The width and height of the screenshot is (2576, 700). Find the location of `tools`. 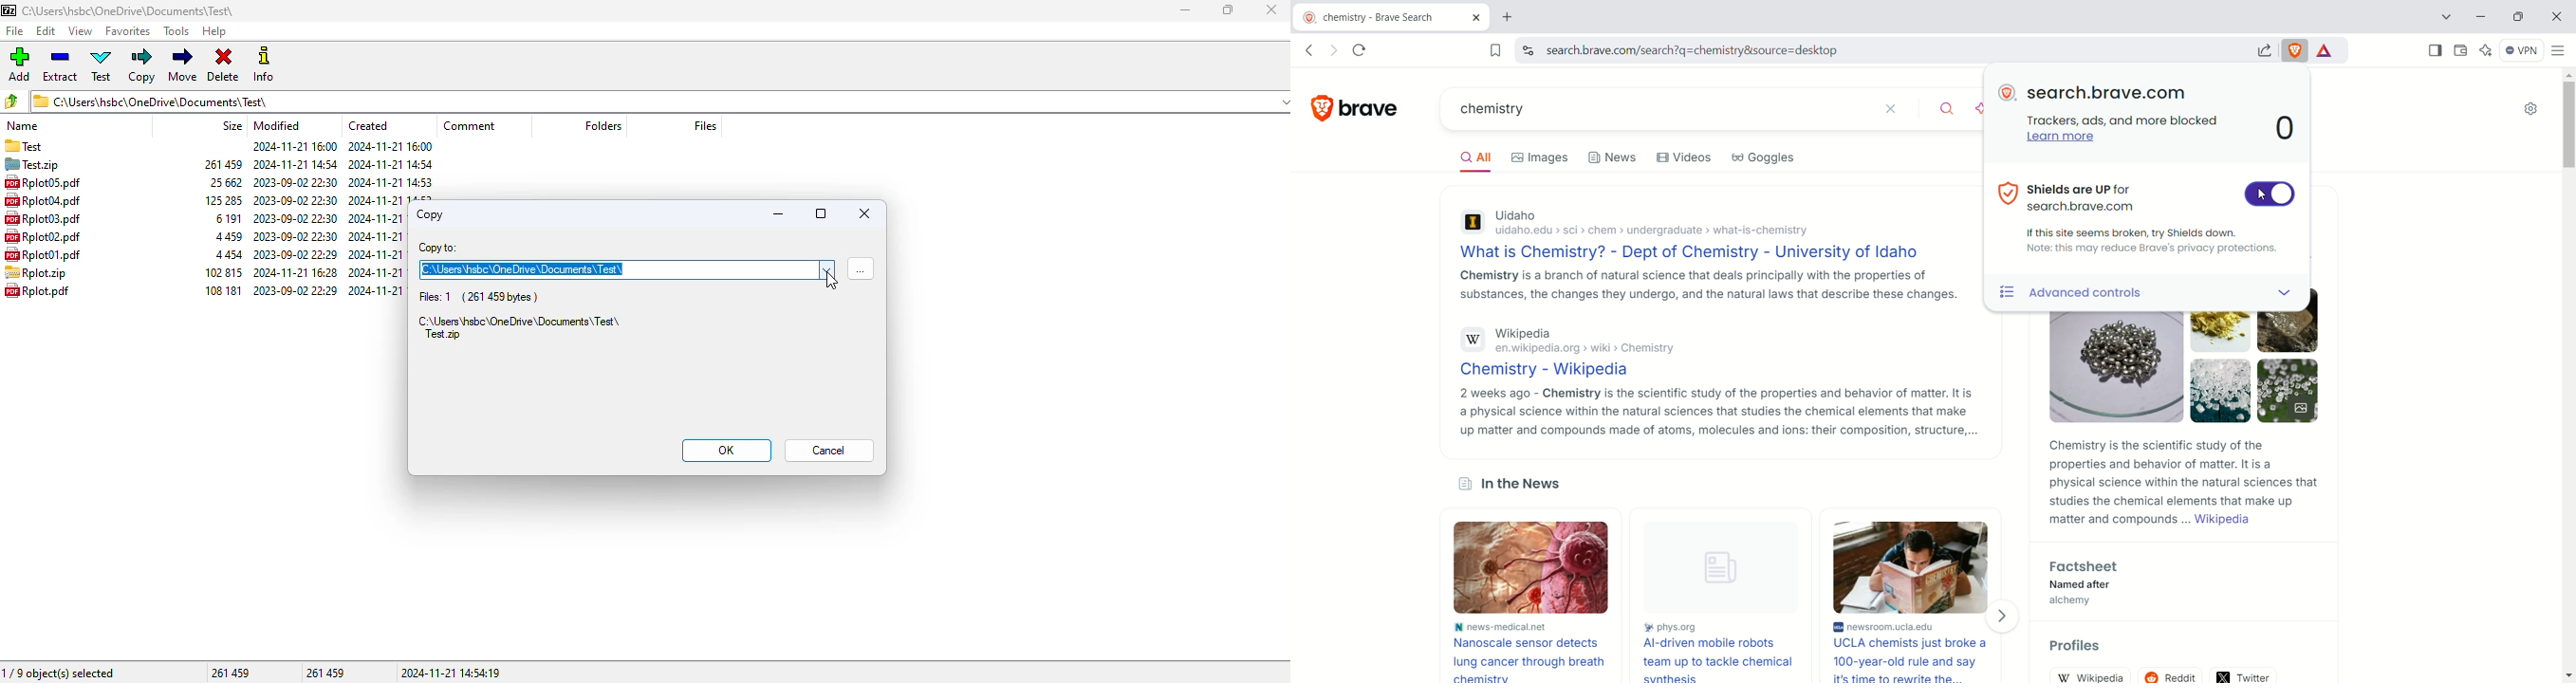

tools is located at coordinates (175, 31).